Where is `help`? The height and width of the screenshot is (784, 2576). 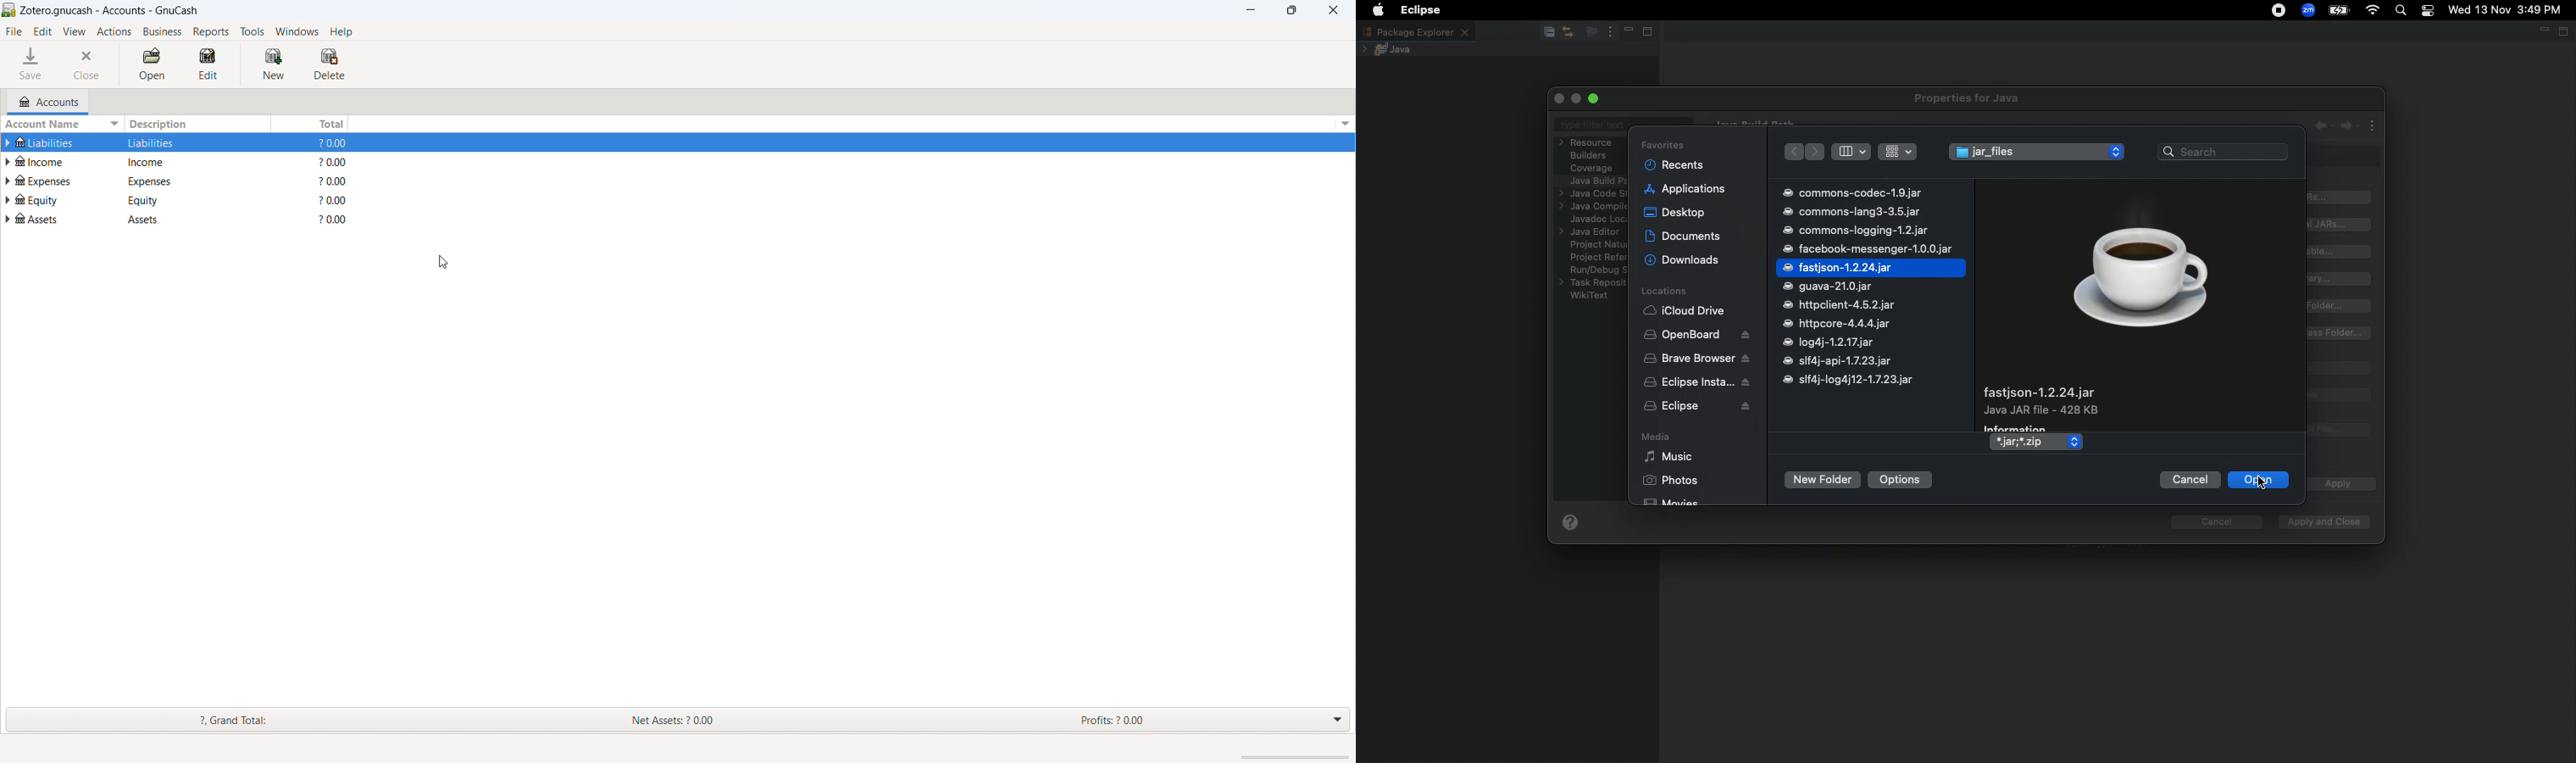 help is located at coordinates (341, 31).